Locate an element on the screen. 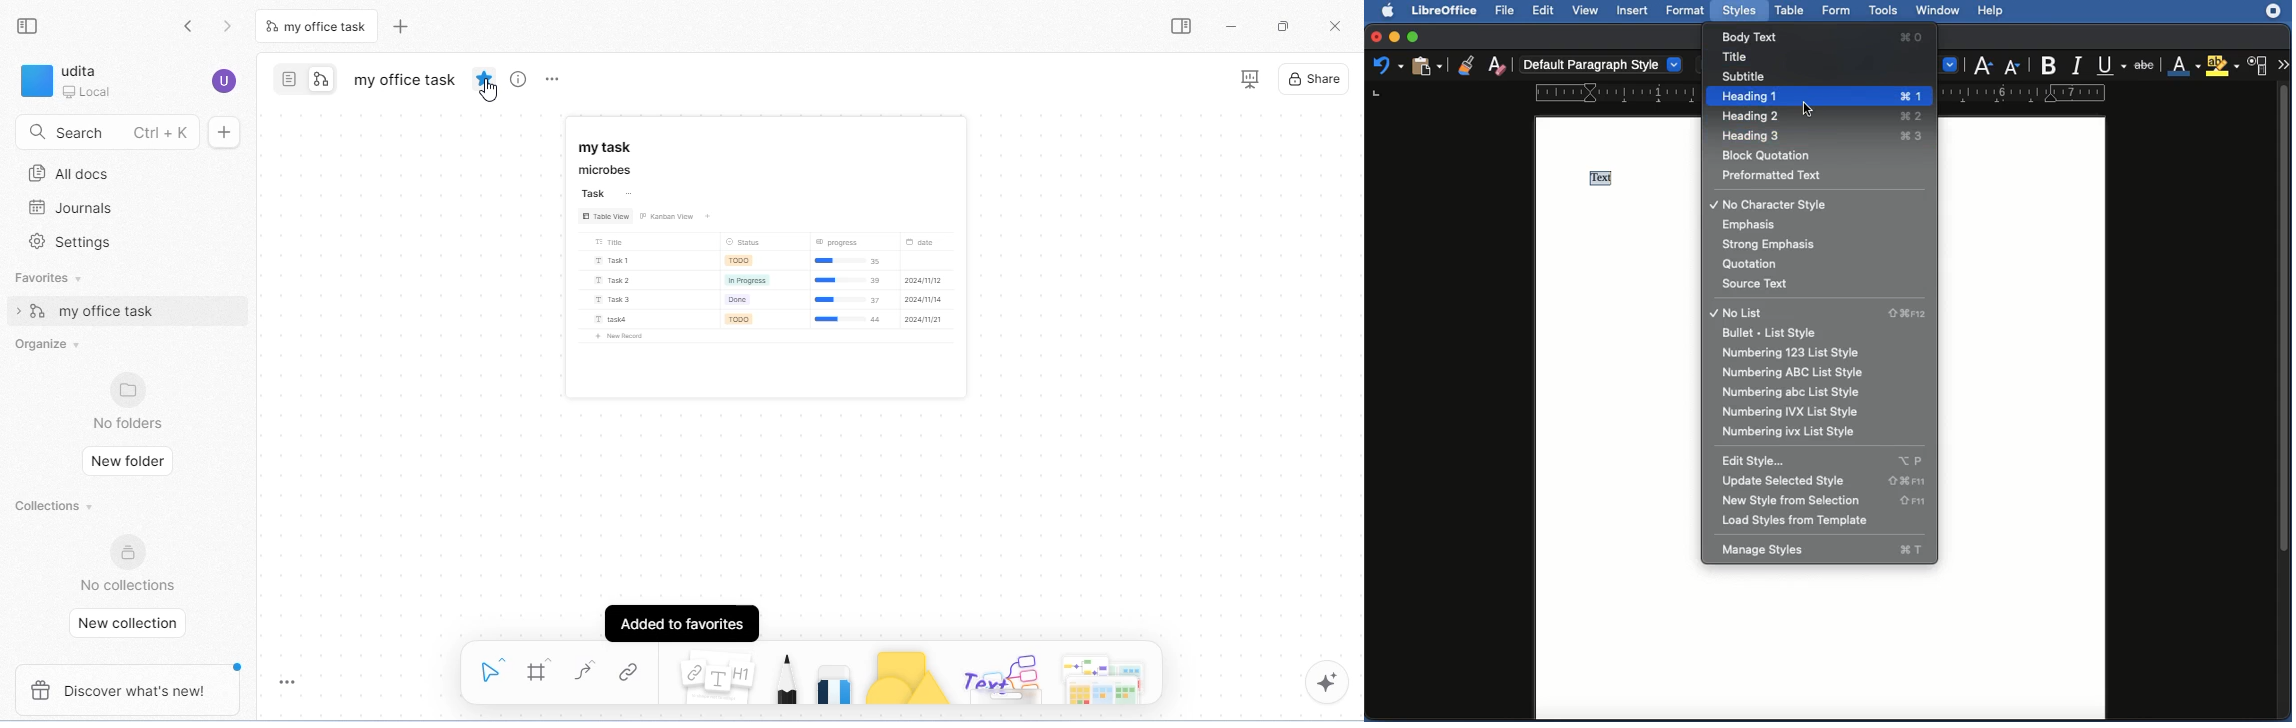 The image size is (2296, 728). Form is located at coordinates (1837, 13).